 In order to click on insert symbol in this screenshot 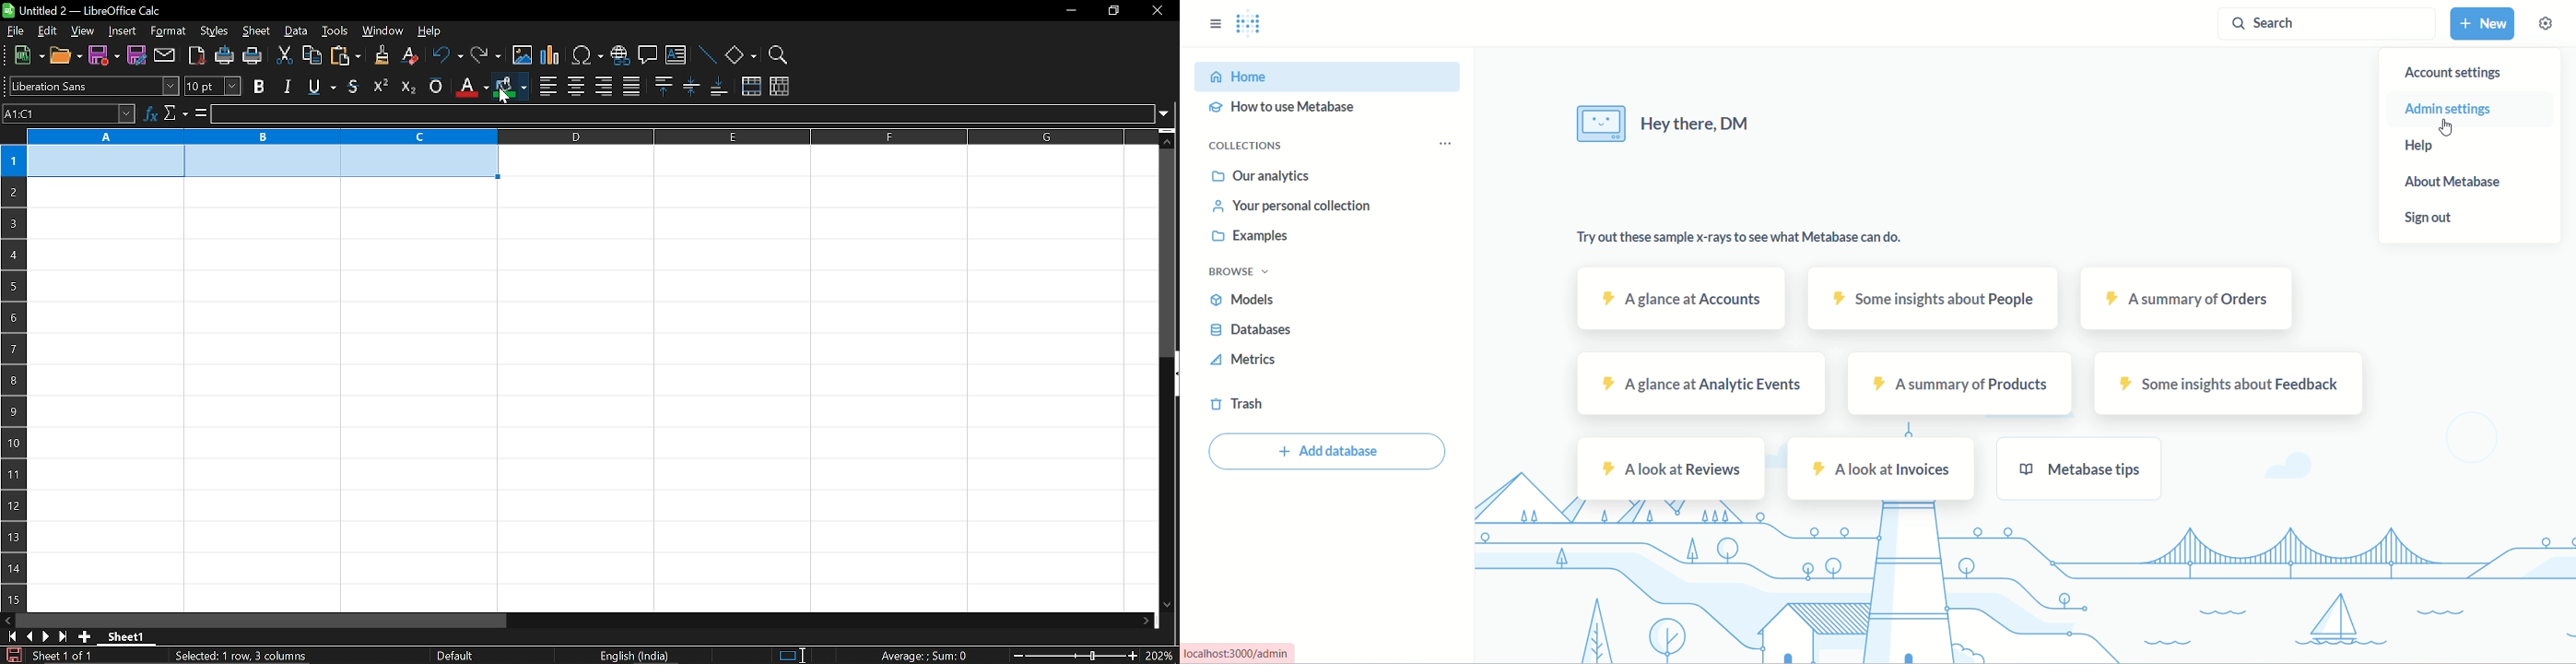, I will do `click(588, 54)`.